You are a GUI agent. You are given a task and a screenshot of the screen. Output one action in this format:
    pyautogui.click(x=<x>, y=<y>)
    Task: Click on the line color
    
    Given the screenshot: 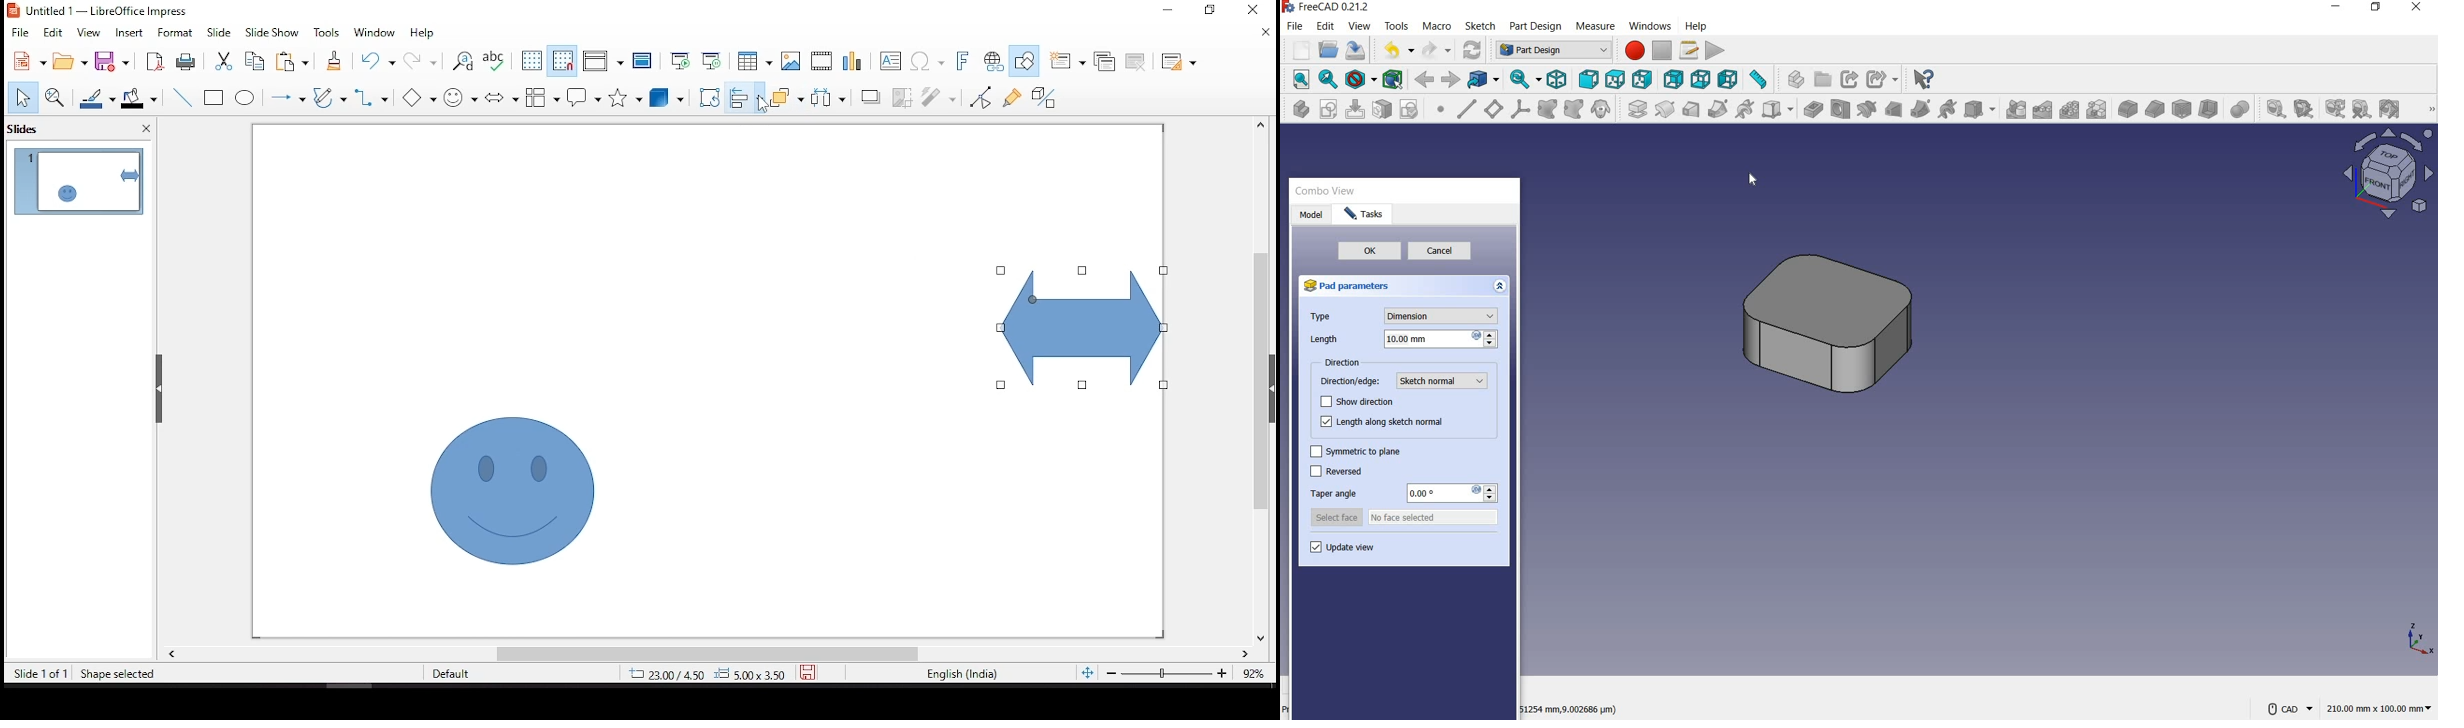 What is the action you would take?
    pyautogui.click(x=99, y=98)
    